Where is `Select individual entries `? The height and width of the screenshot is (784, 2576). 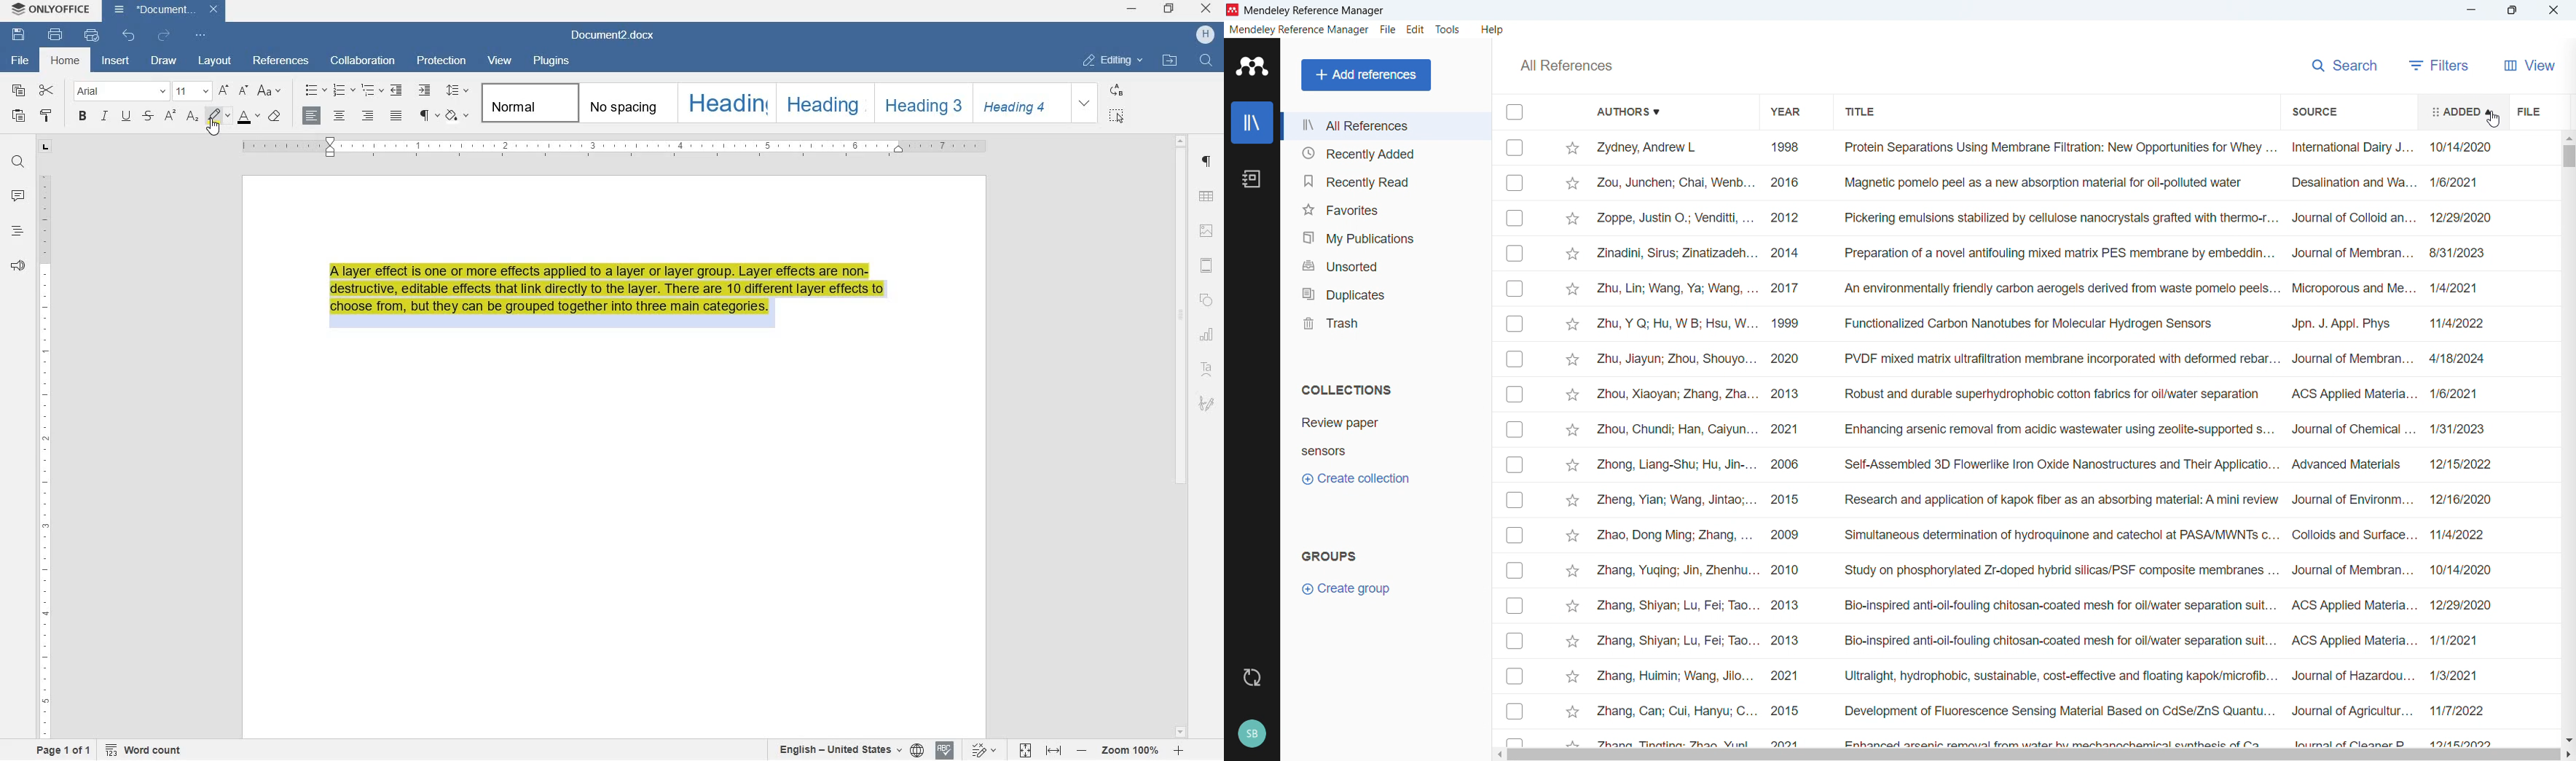 Select individual entries  is located at coordinates (1515, 441).